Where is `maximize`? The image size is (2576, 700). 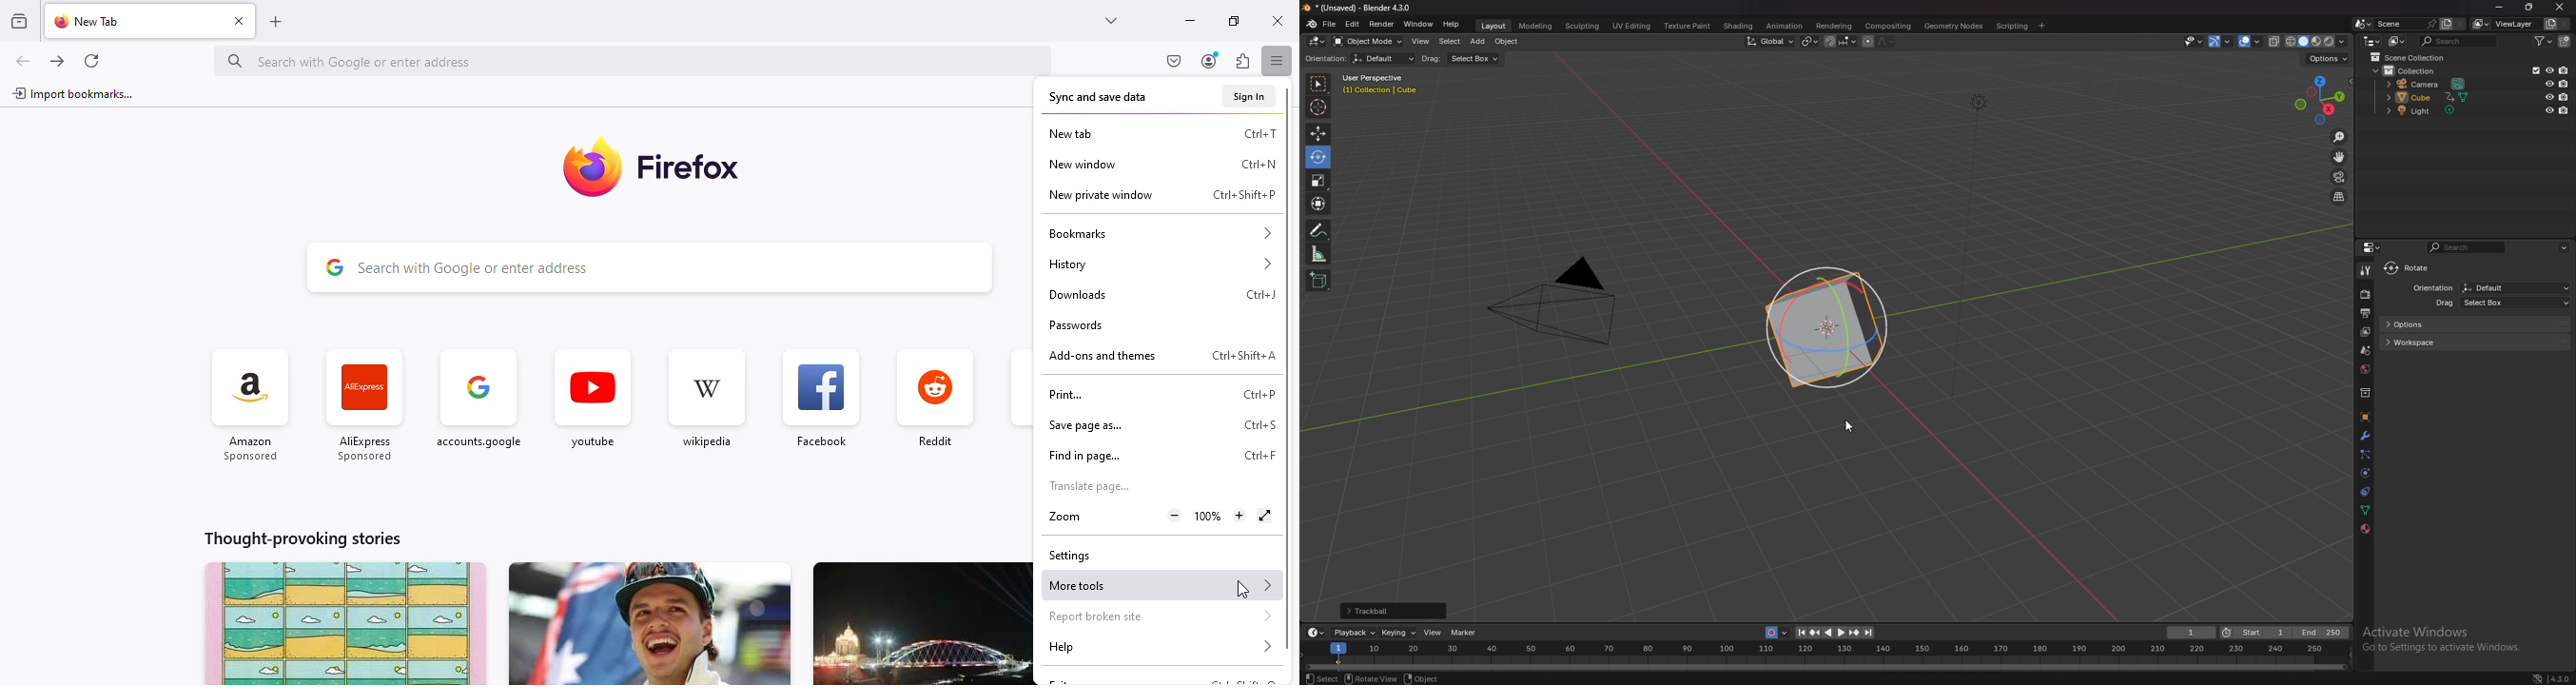
maximize is located at coordinates (1235, 21).